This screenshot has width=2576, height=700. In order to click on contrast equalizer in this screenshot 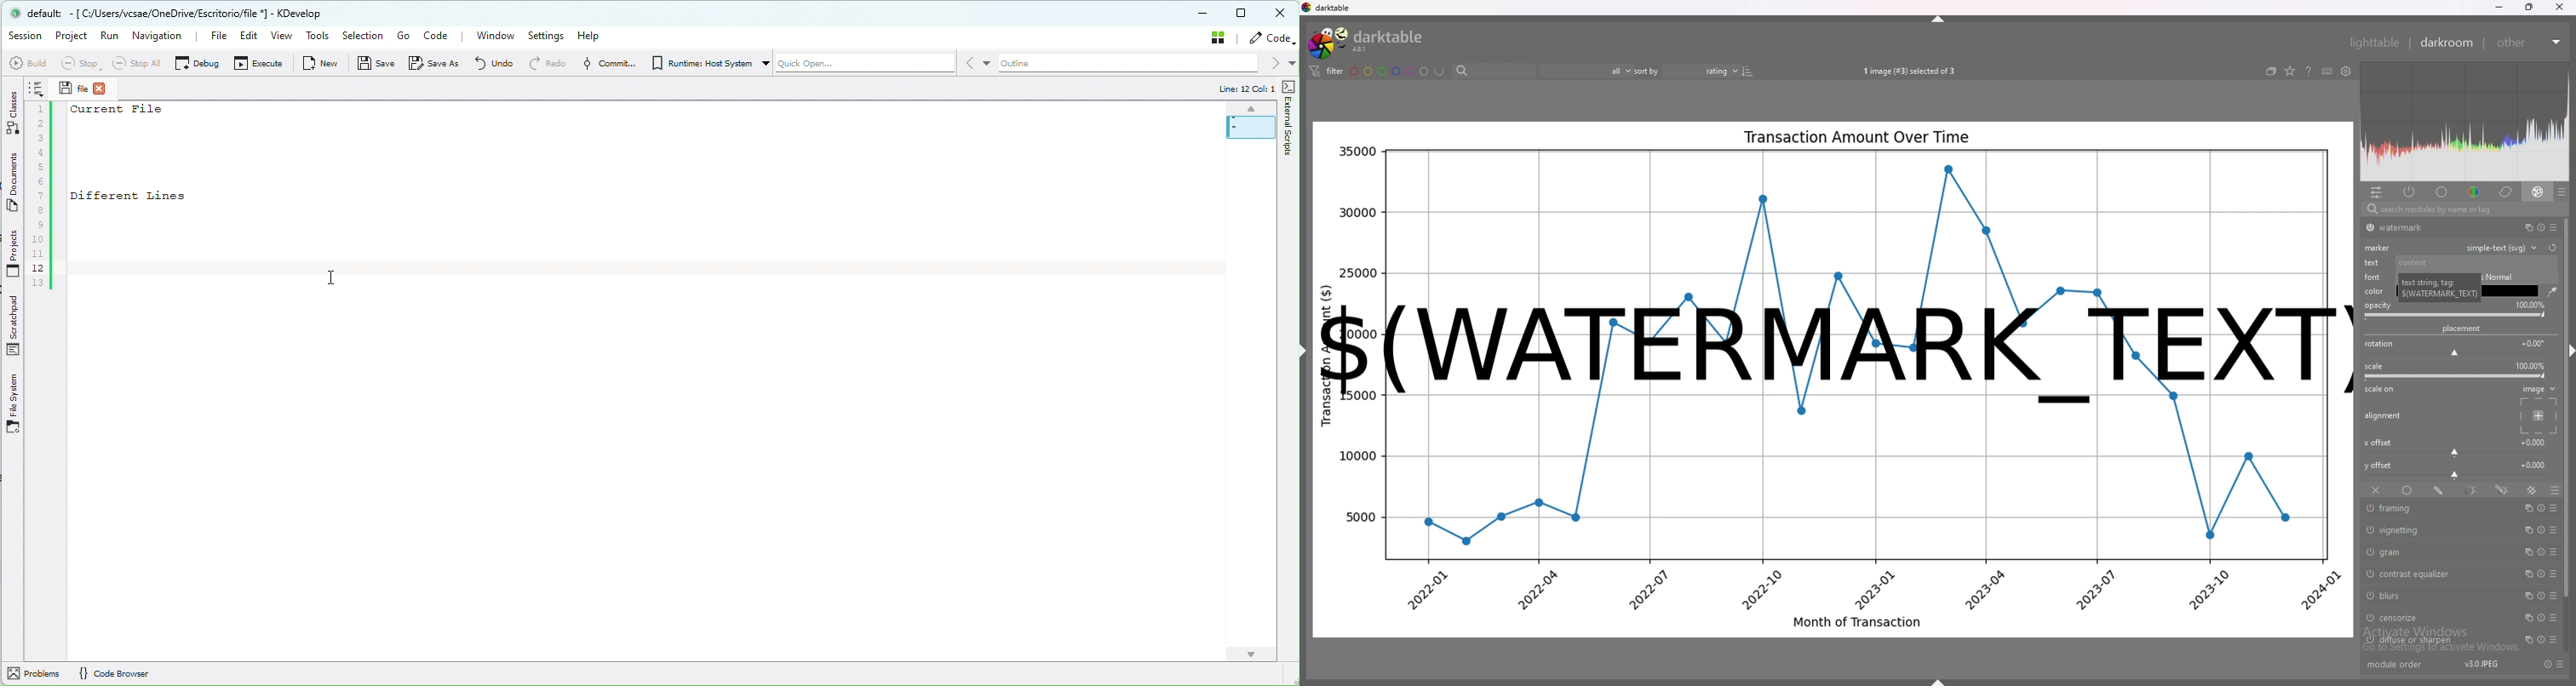, I will do `click(2434, 574)`.